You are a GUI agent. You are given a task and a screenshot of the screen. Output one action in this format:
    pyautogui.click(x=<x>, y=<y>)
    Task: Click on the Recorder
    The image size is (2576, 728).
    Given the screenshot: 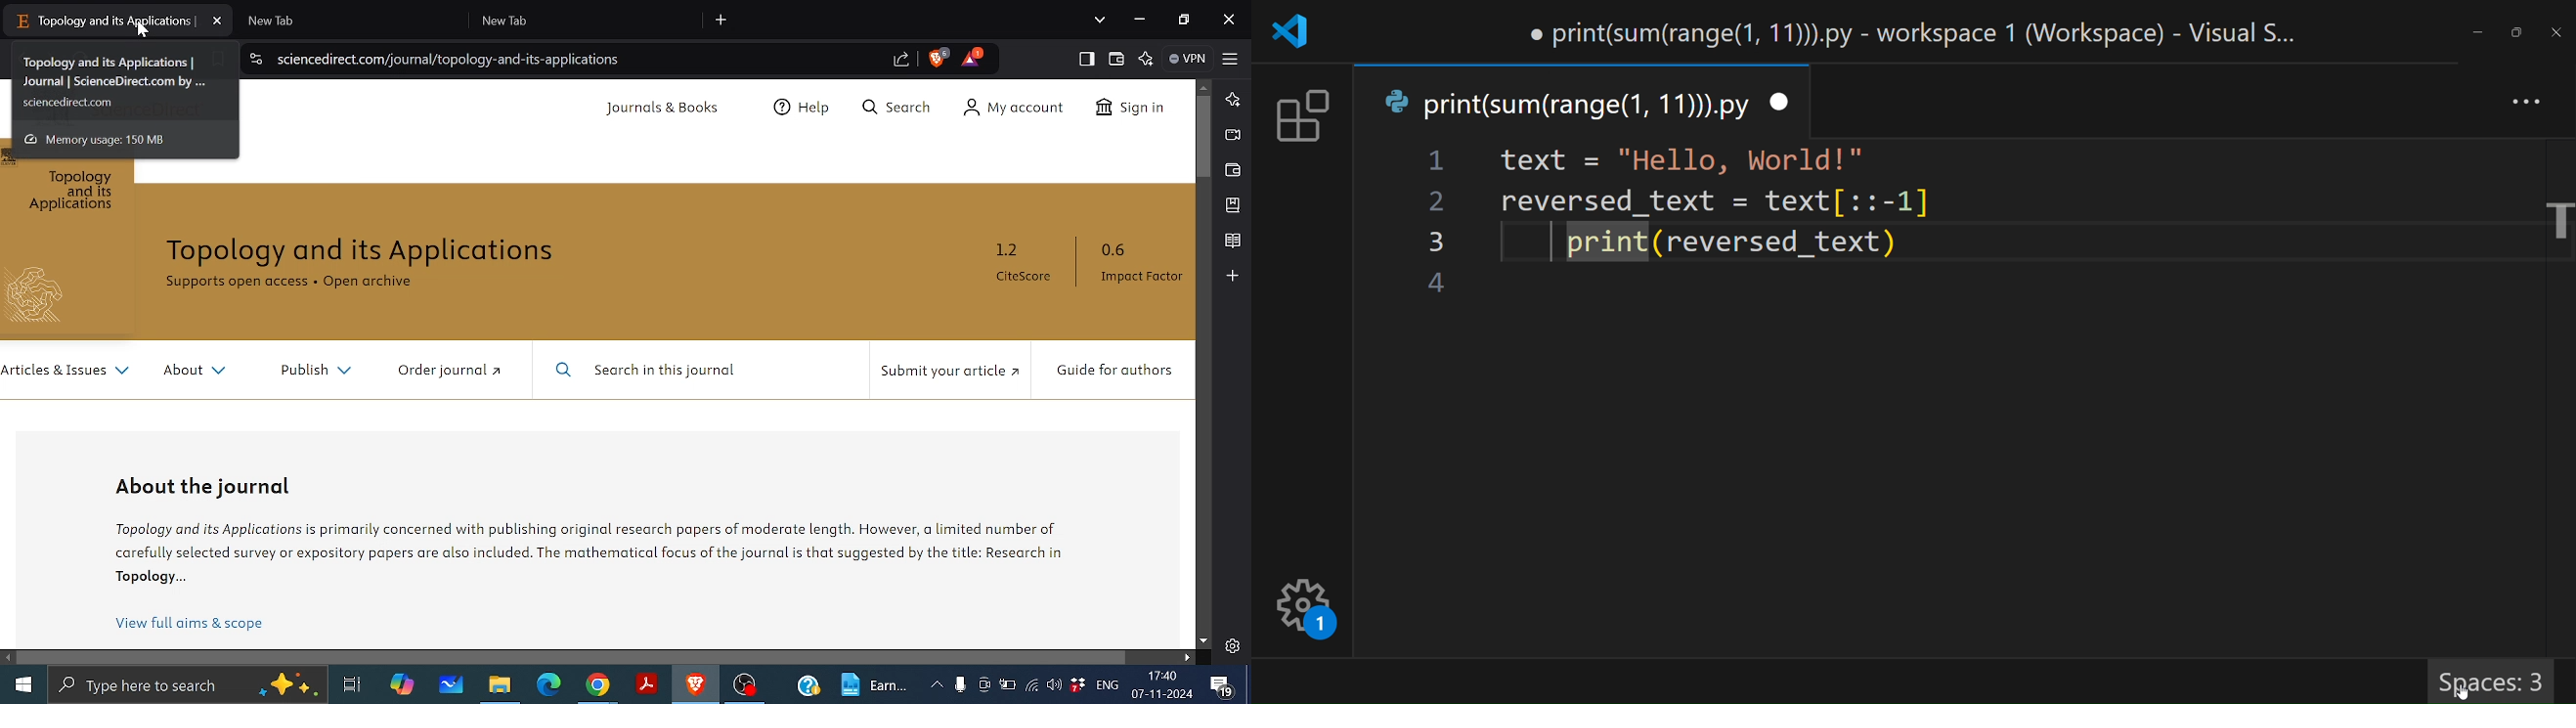 What is the action you would take?
    pyautogui.click(x=960, y=685)
    